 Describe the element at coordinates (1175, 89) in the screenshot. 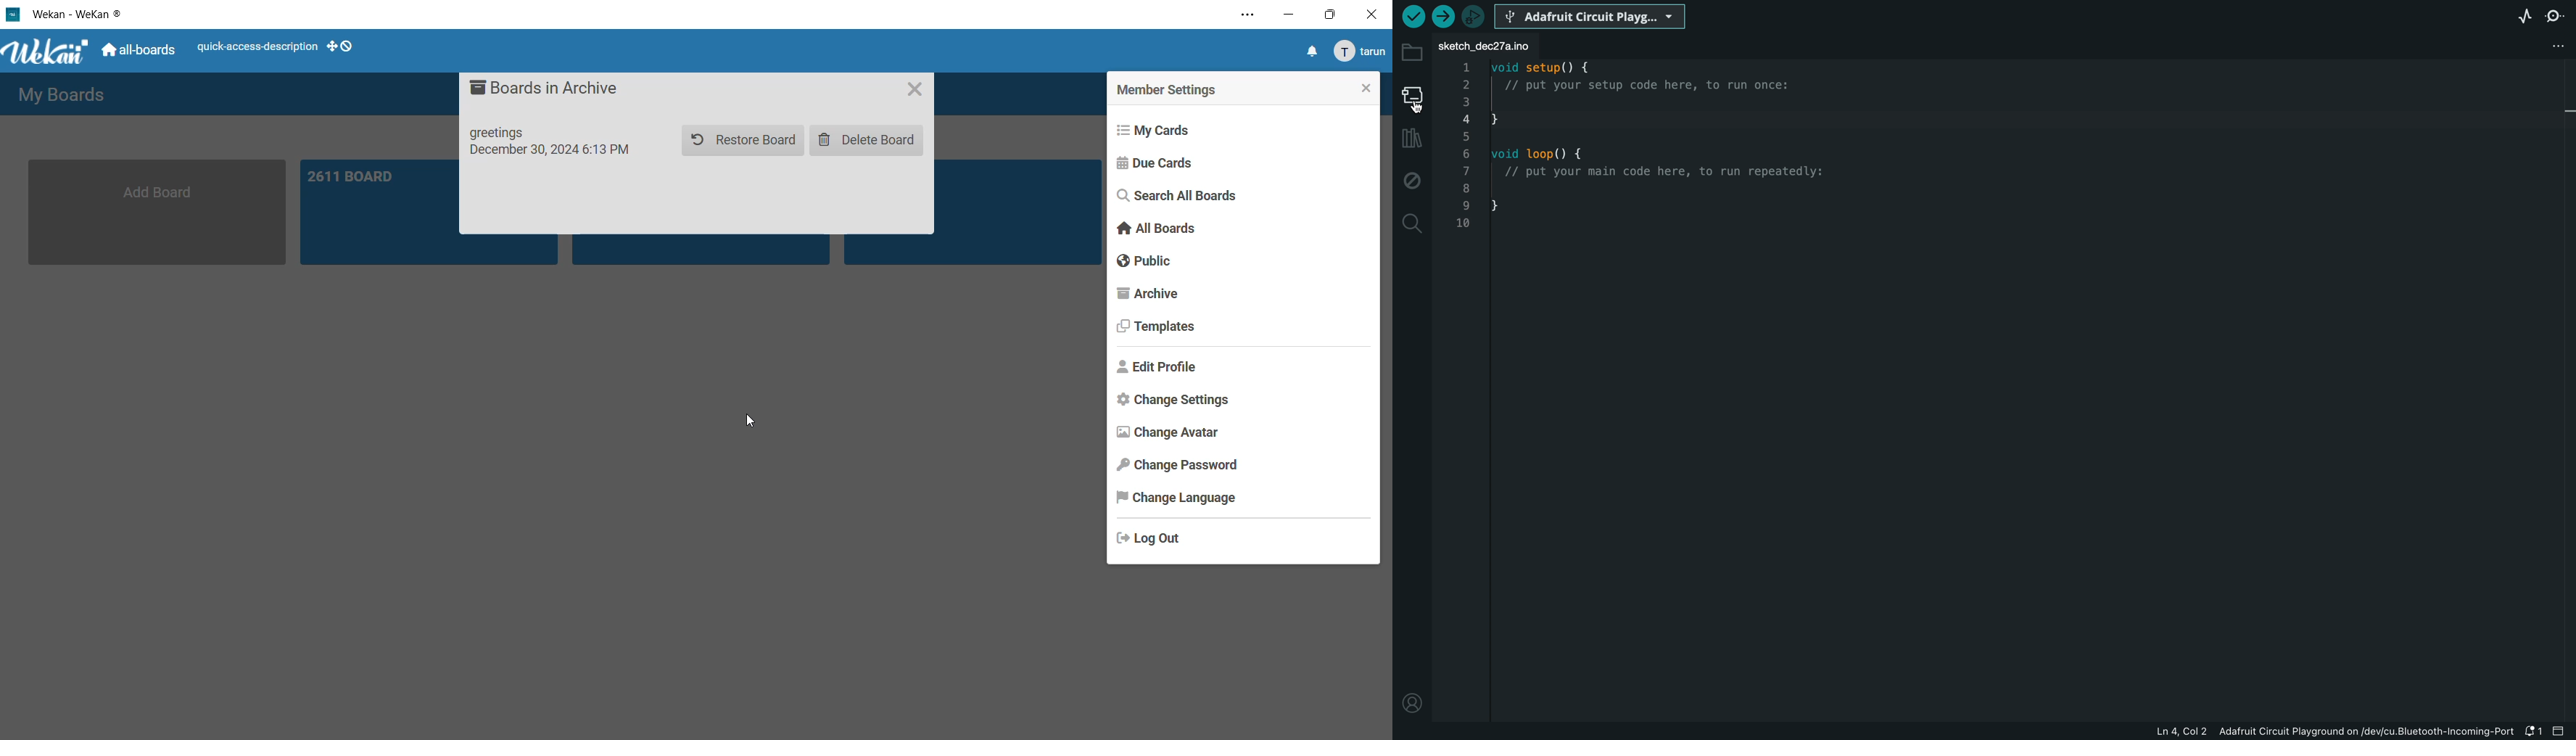

I see `member settings` at that location.